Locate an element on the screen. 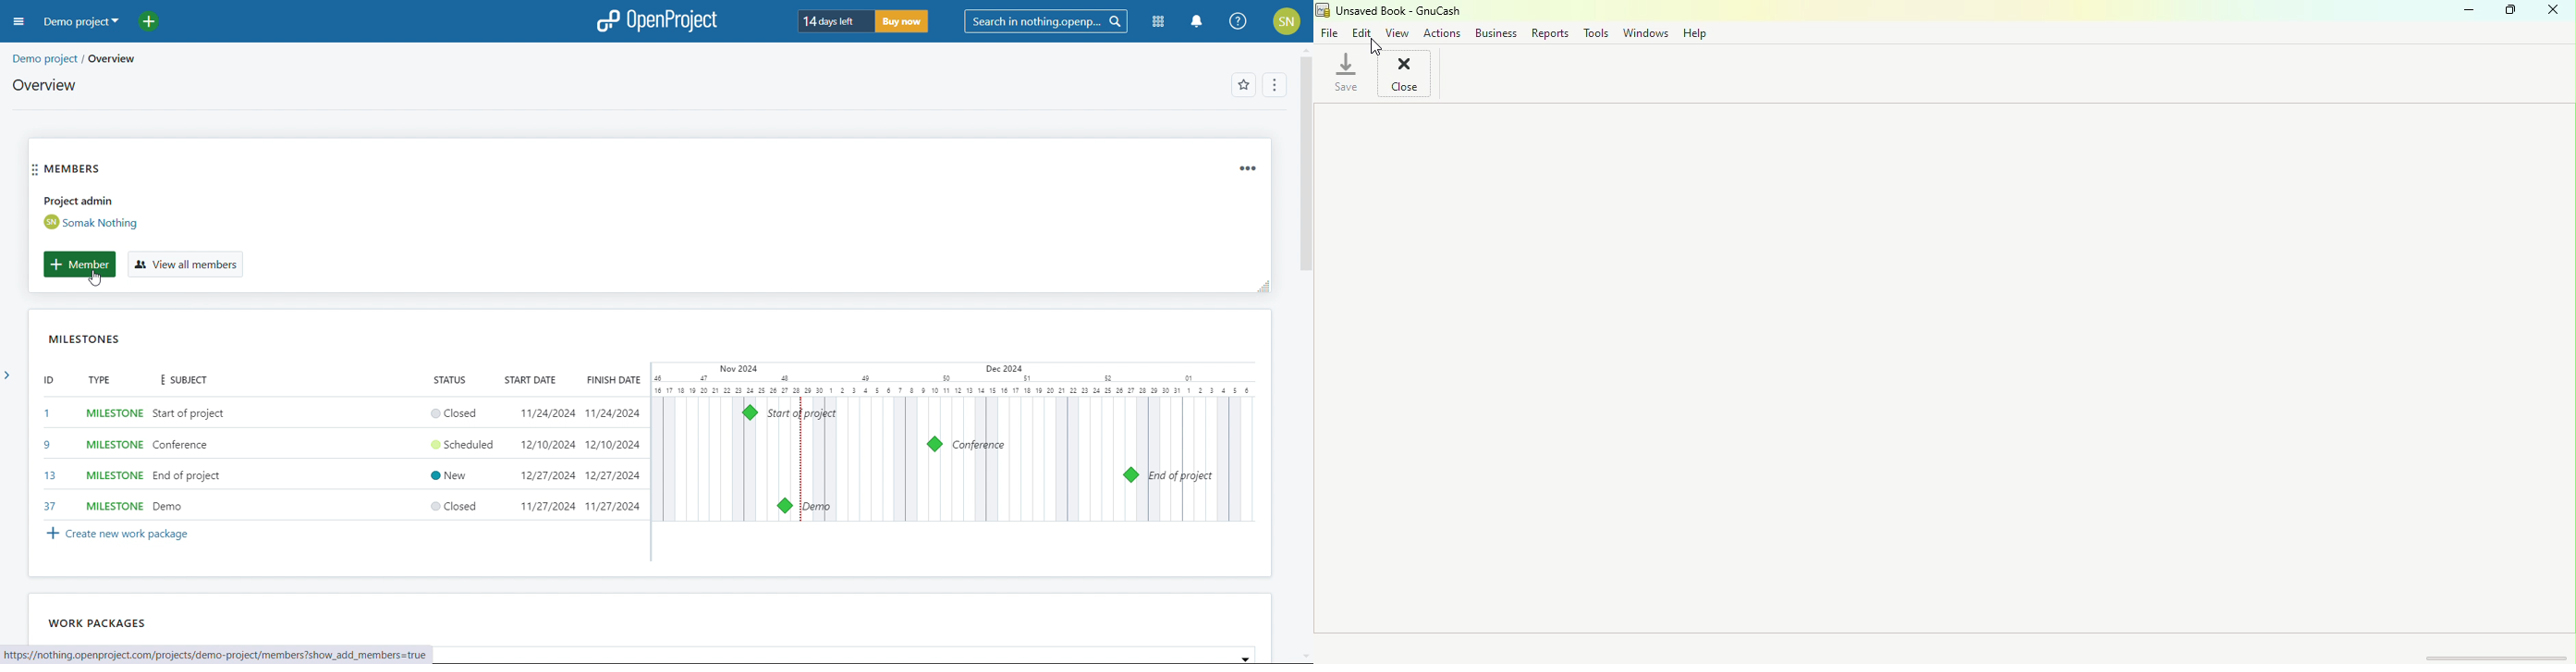 This screenshot has width=2576, height=672. account is located at coordinates (1288, 21).